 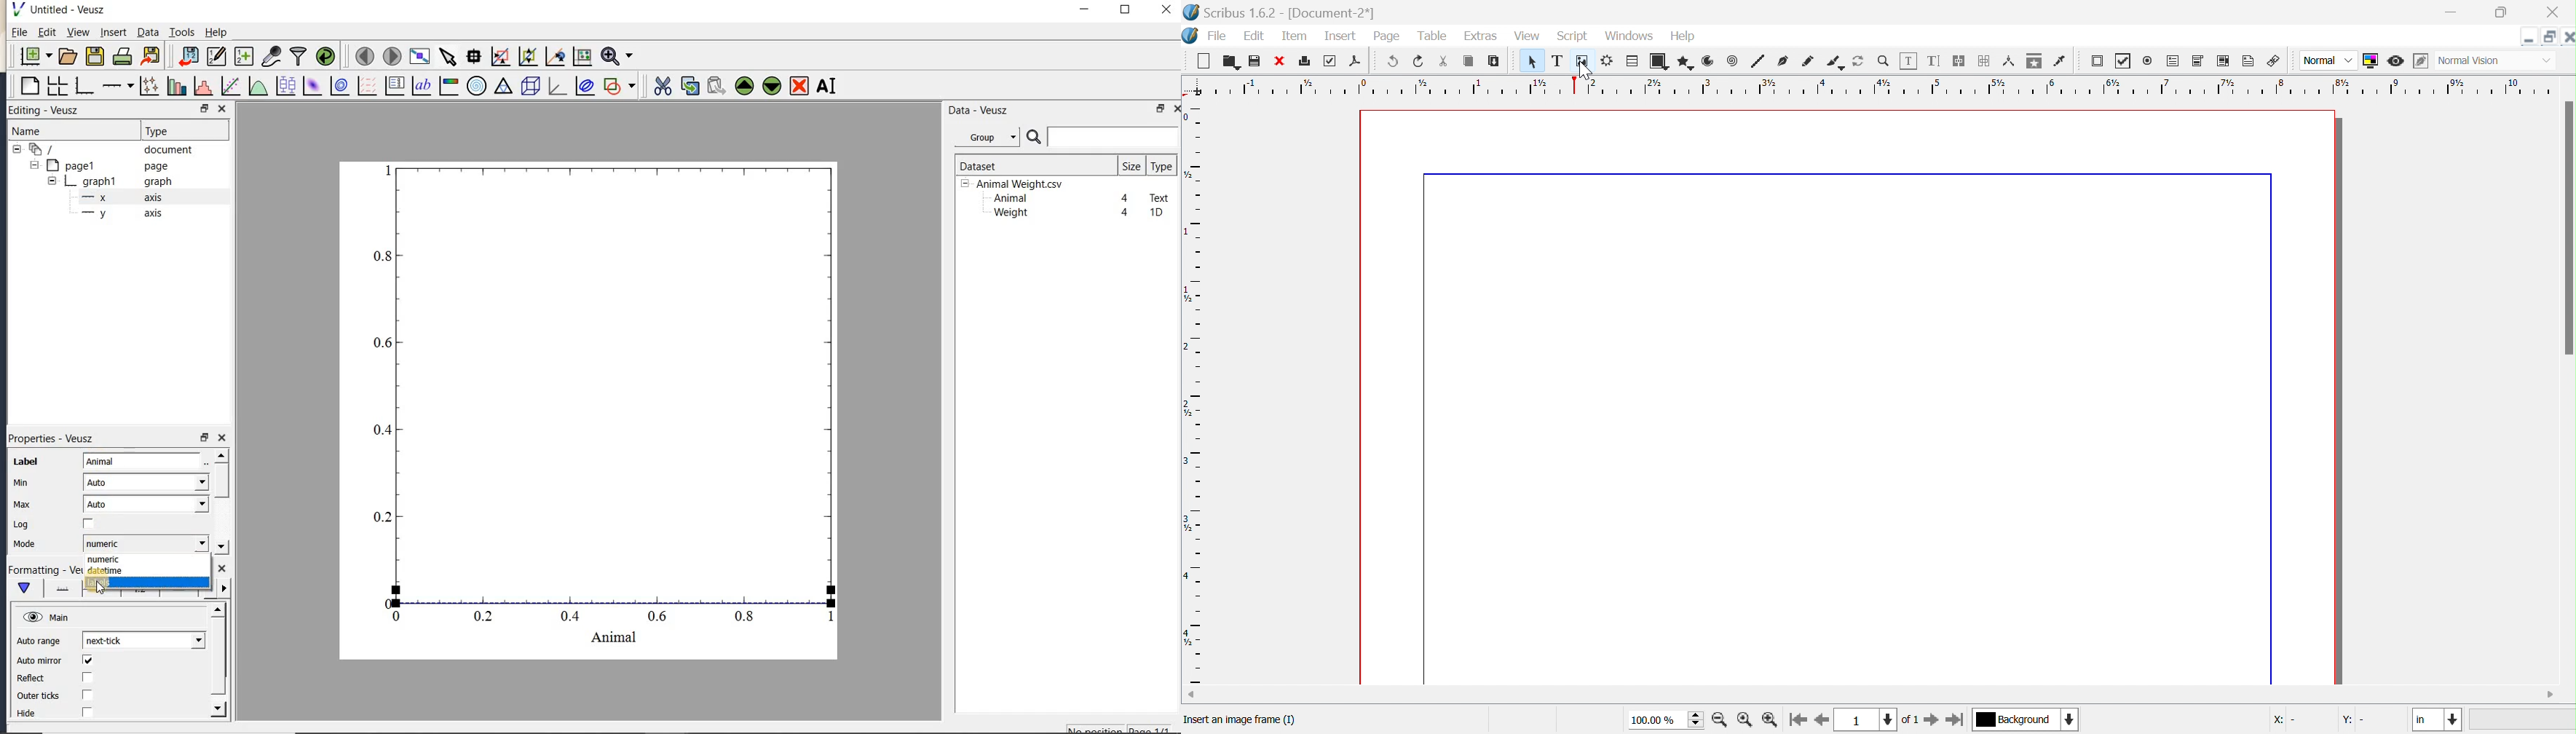 What do you see at coordinates (2127, 61) in the screenshot?
I see `PDF checkbox` at bounding box center [2127, 61].